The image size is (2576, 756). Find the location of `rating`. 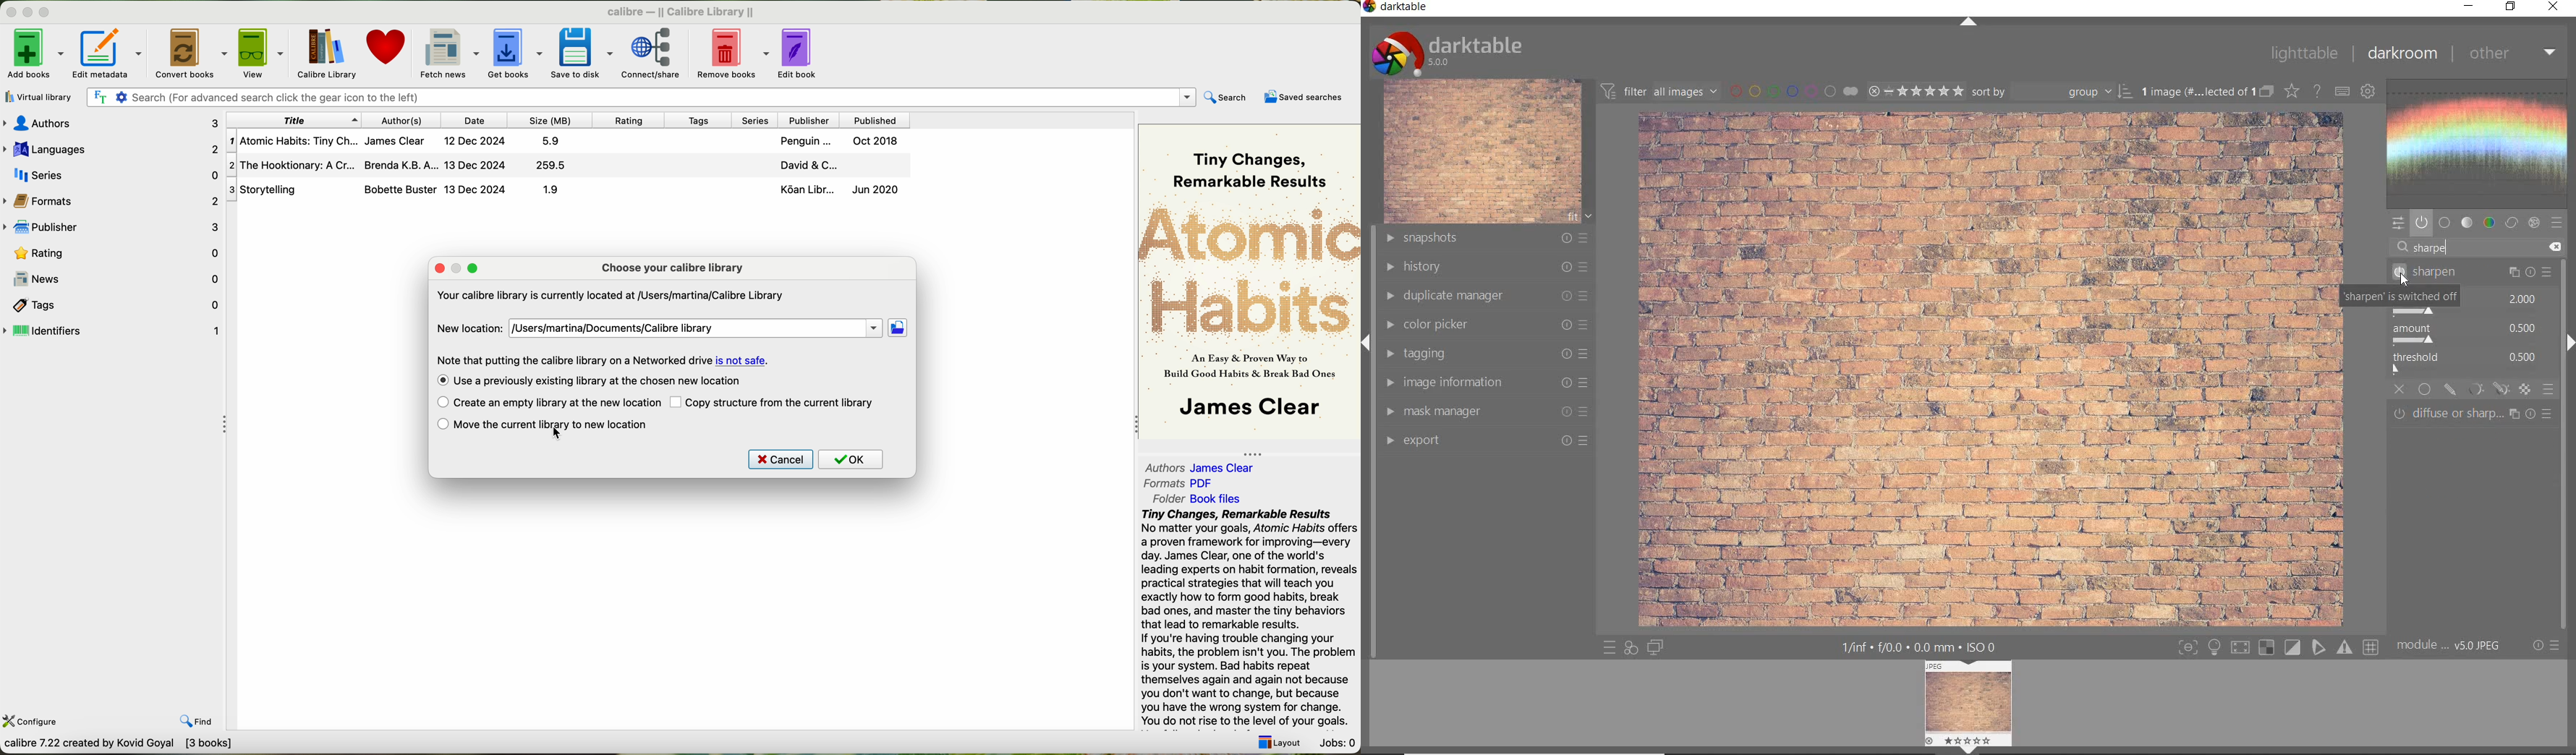

rating is located at coordinates (632, 120).